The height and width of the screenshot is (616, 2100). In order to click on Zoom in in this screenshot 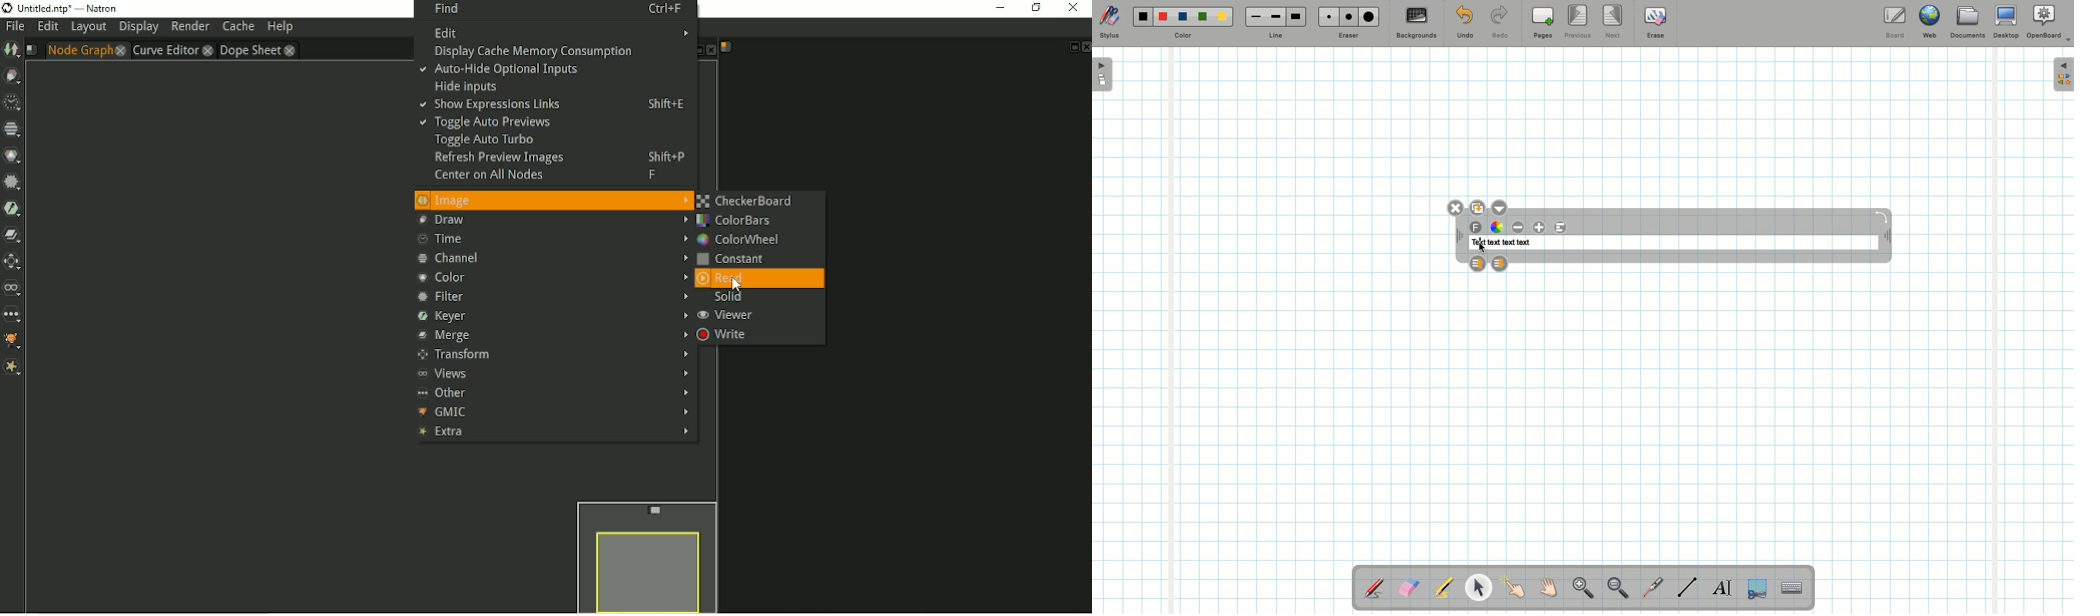, I will do `click(1580, 589)`.